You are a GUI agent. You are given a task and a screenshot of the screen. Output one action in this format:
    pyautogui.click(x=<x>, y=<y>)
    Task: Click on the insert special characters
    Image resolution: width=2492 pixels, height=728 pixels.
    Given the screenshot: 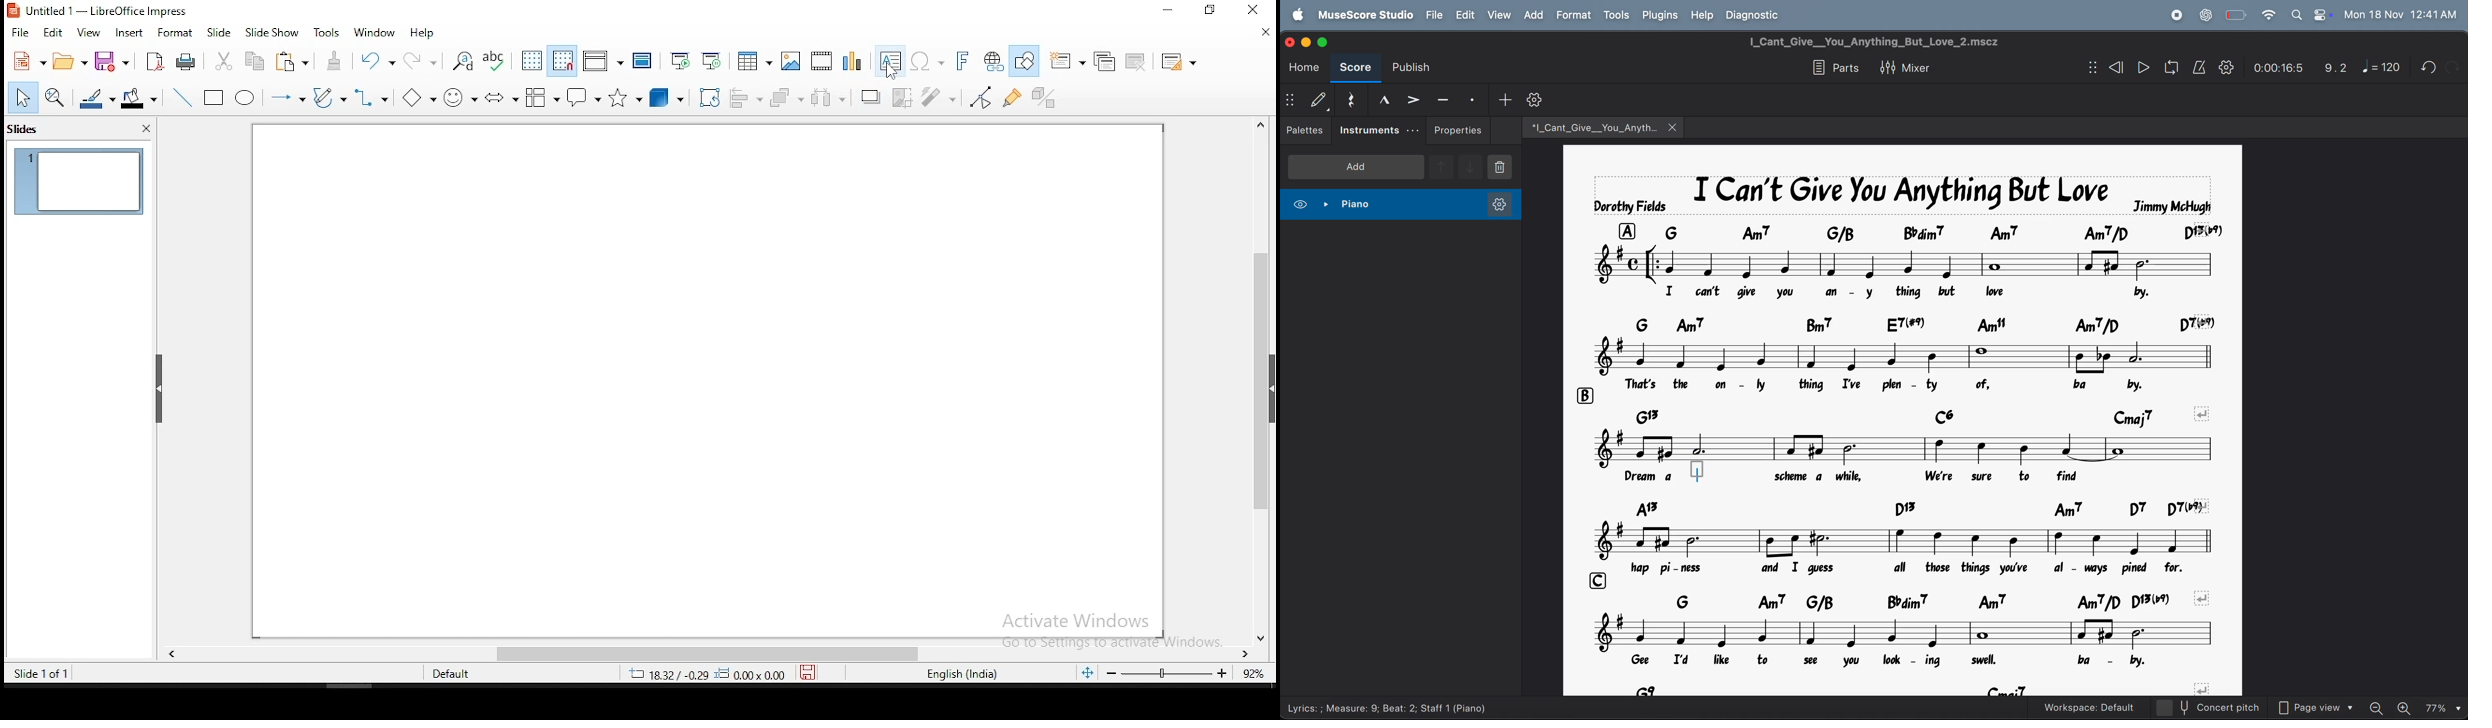 What is the action you would take?
    pyautogui.click(x=927, y=61)
    